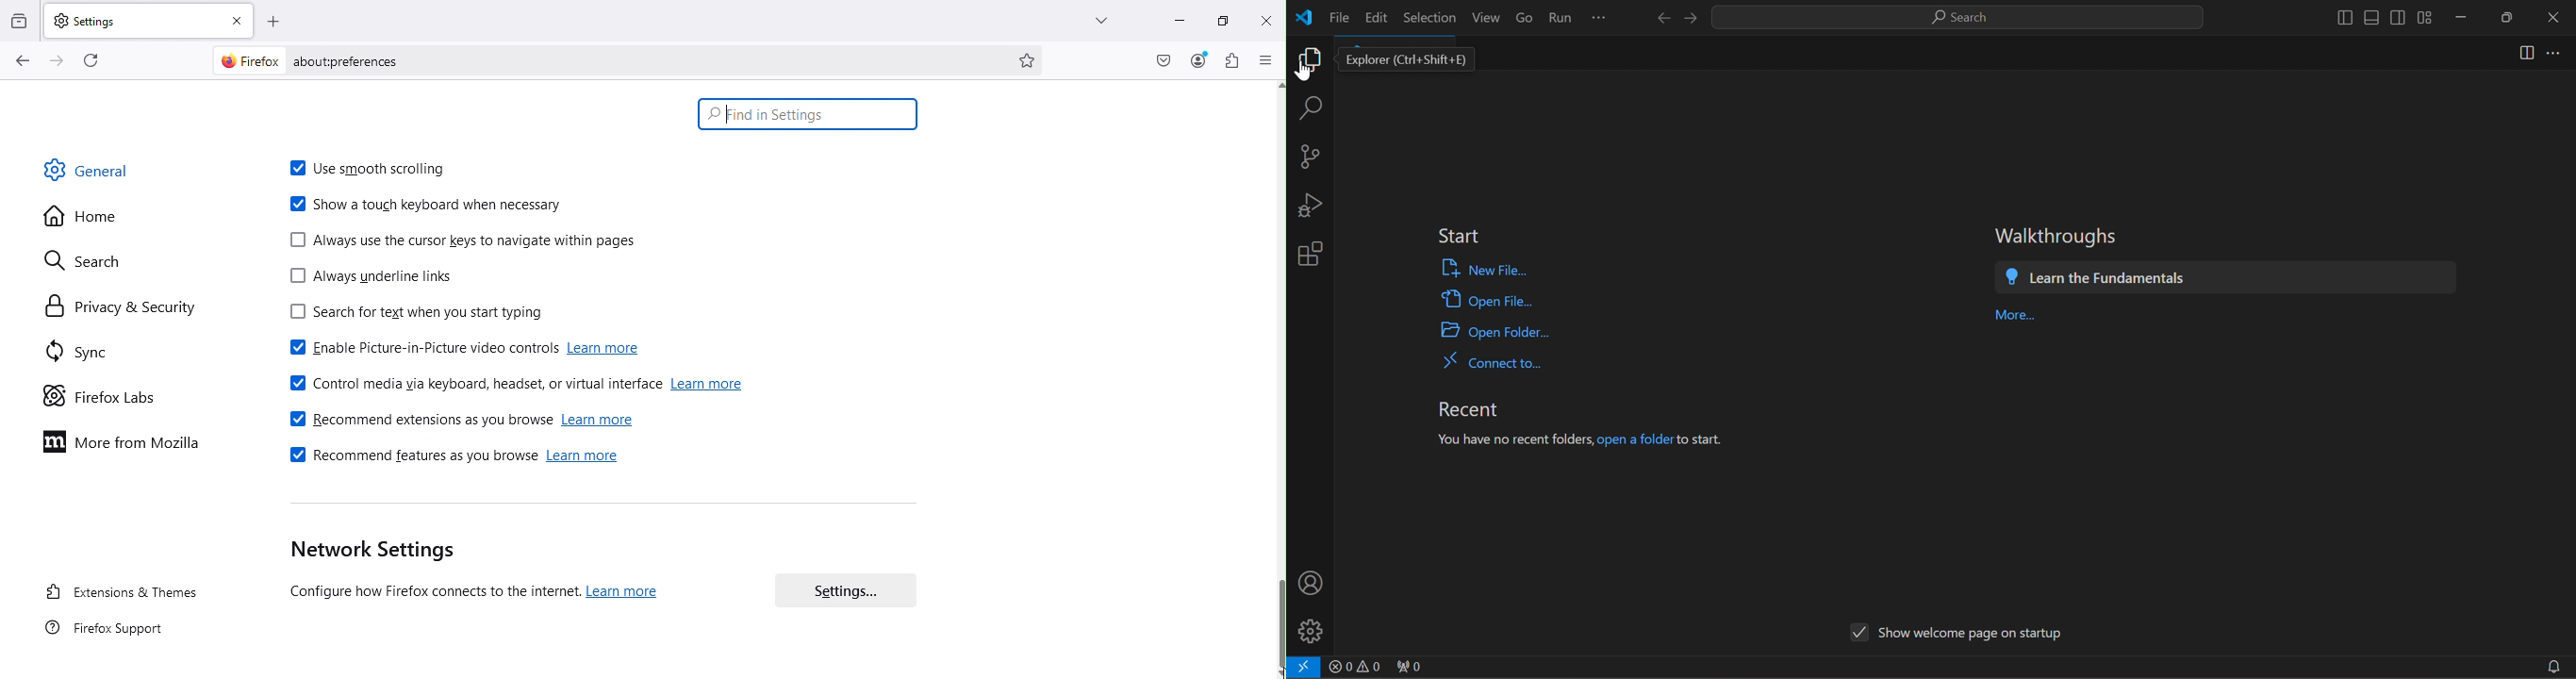 Image resolution: width=2576 pixels, height=700 pixels. I want to click on Go back one page, so click(21, 61).